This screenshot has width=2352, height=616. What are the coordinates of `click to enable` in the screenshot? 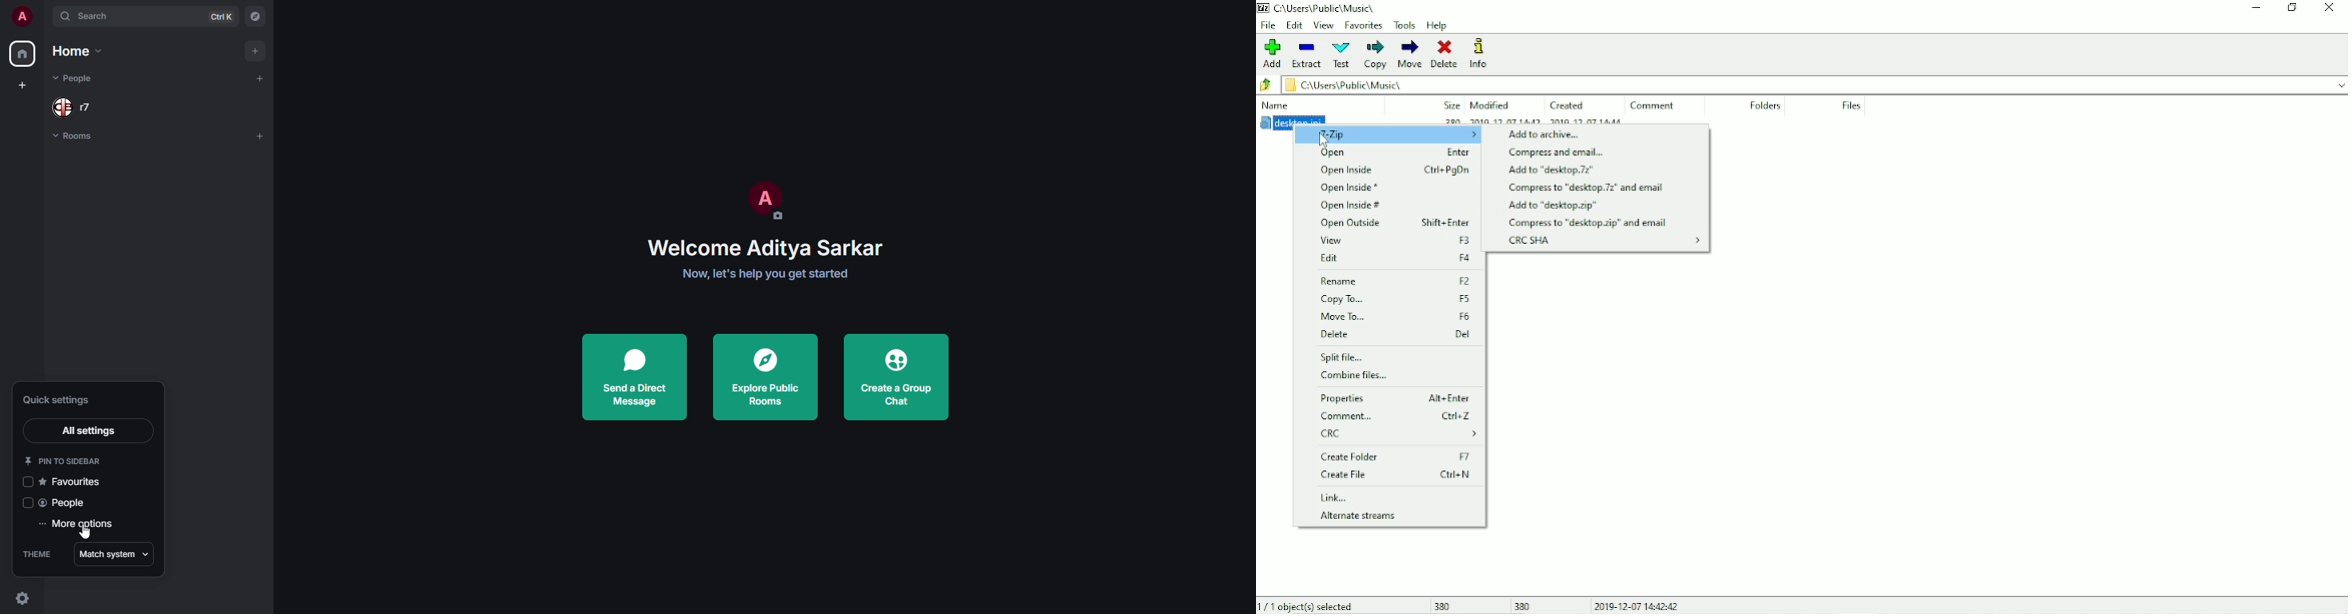 It's located at (26, 504).